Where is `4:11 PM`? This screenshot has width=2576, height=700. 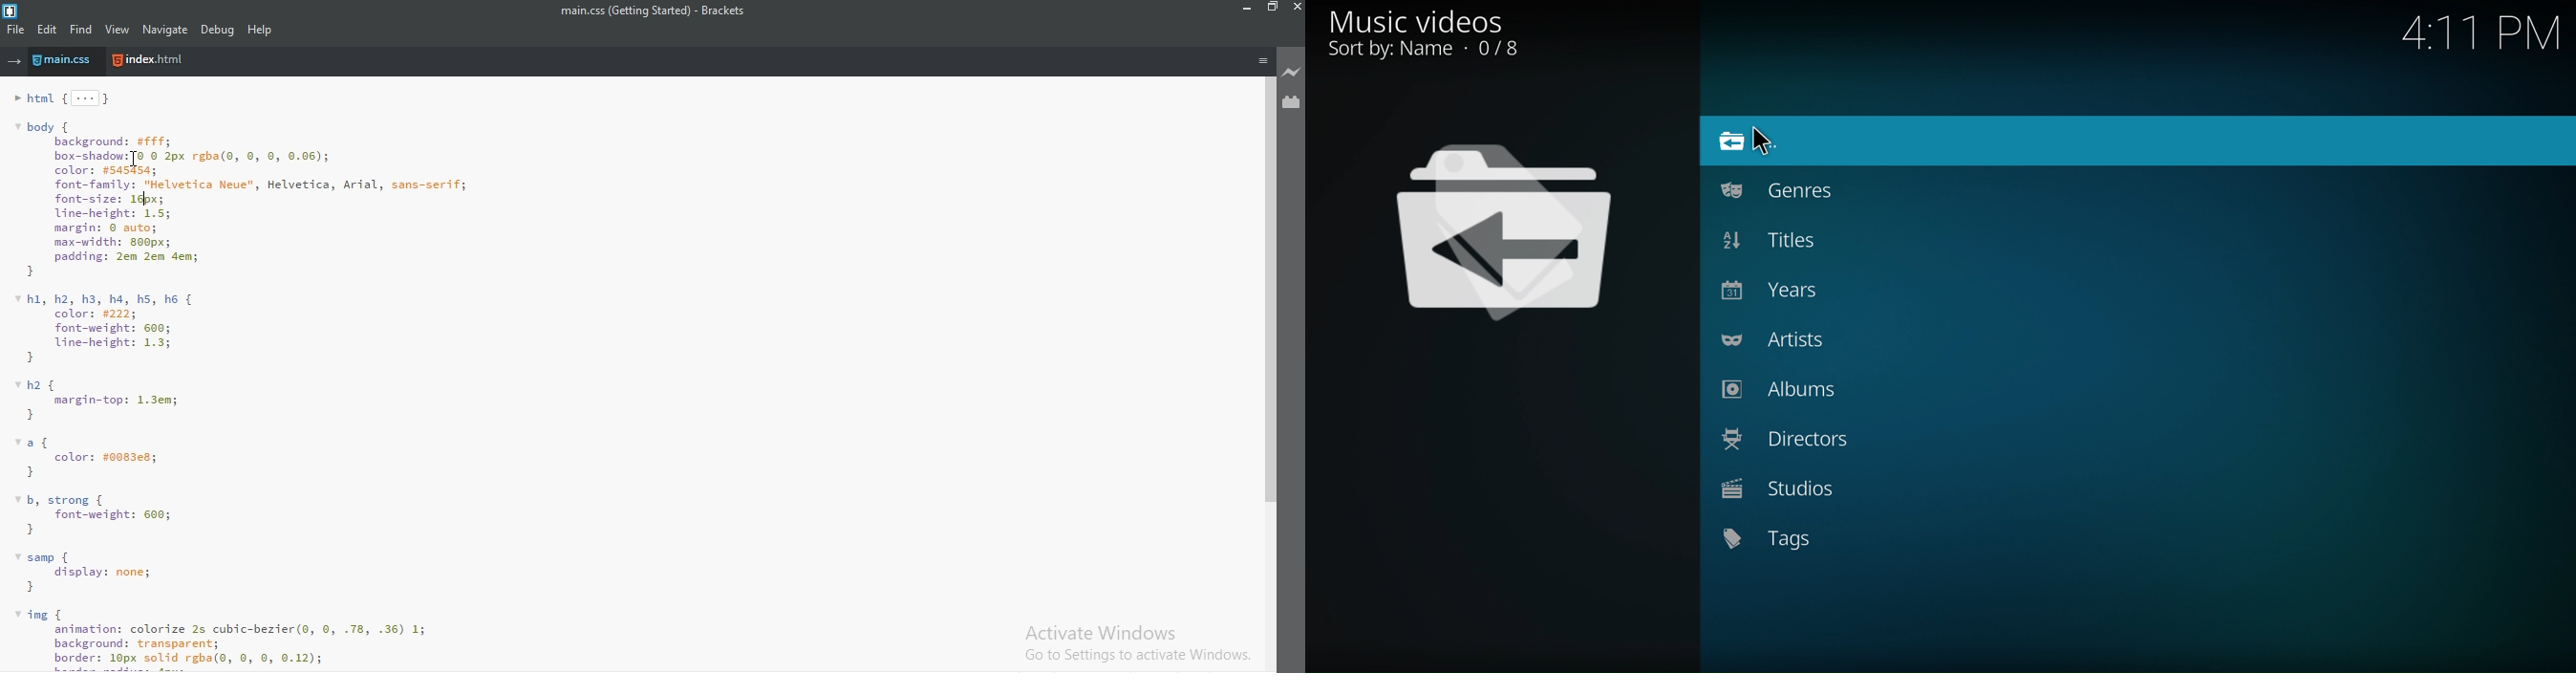 4:11 PM is located at coordinates (2482, 34).